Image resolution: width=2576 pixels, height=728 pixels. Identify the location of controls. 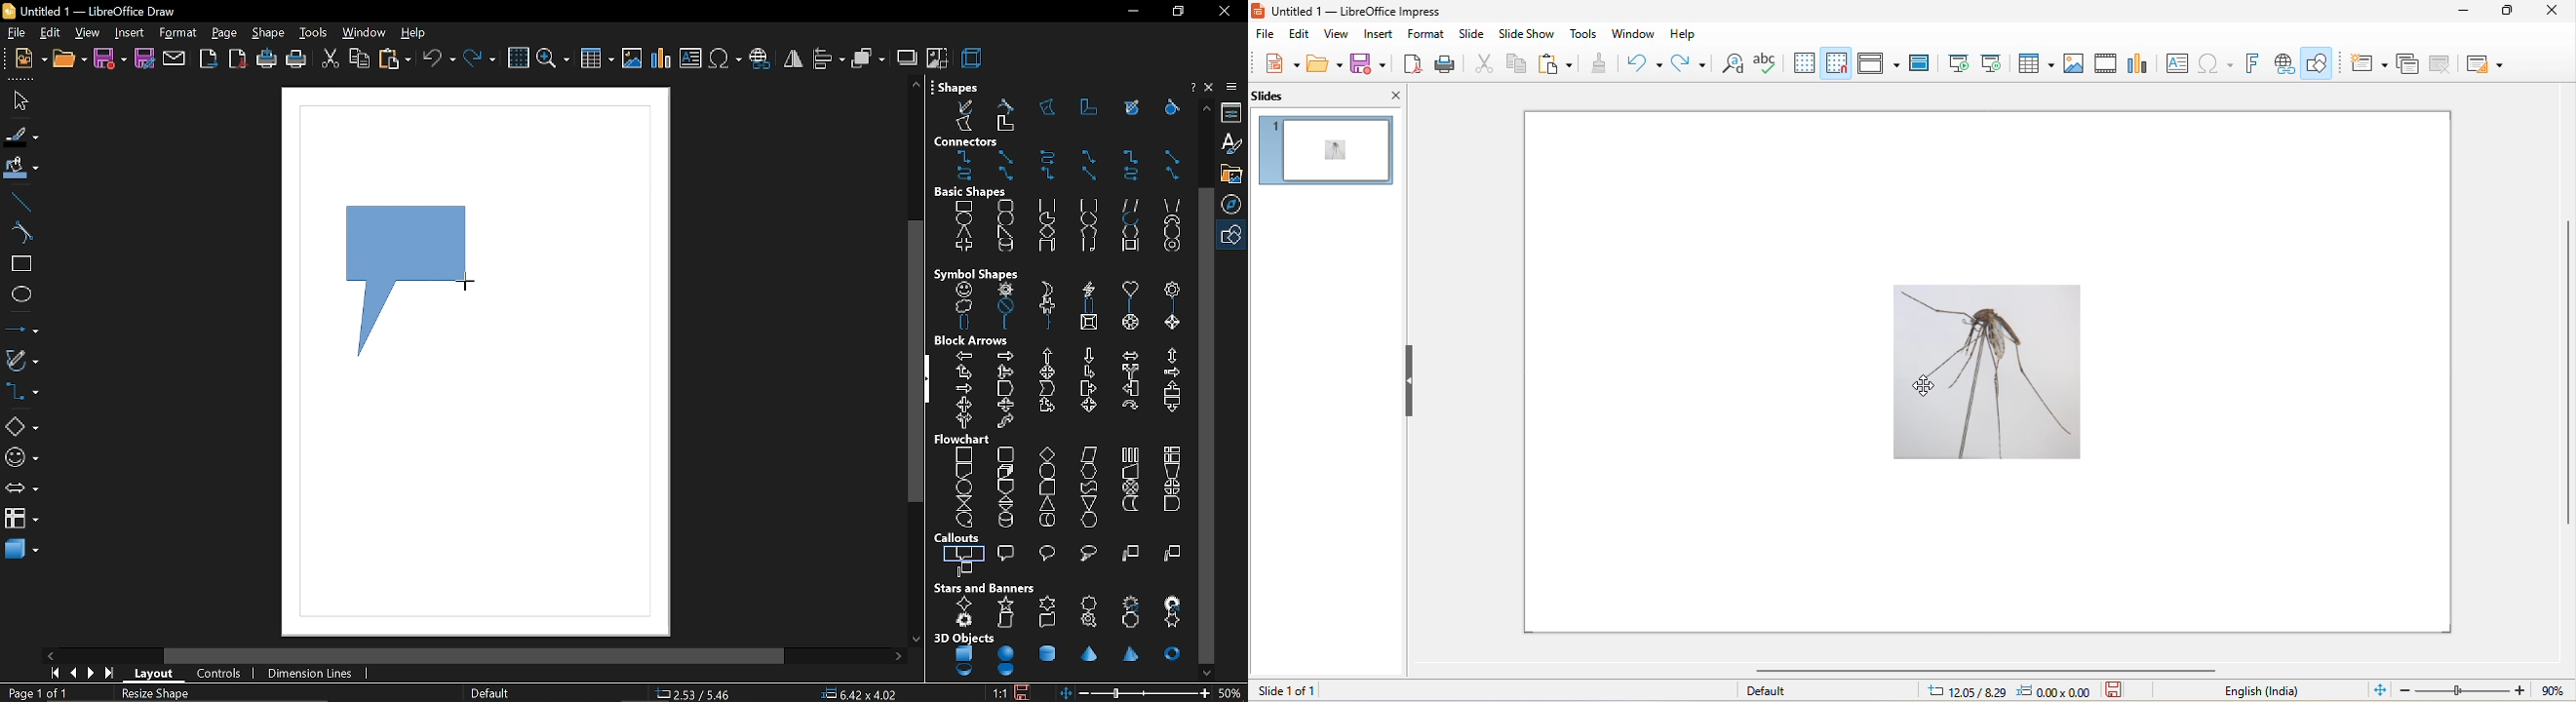
(217, 675).